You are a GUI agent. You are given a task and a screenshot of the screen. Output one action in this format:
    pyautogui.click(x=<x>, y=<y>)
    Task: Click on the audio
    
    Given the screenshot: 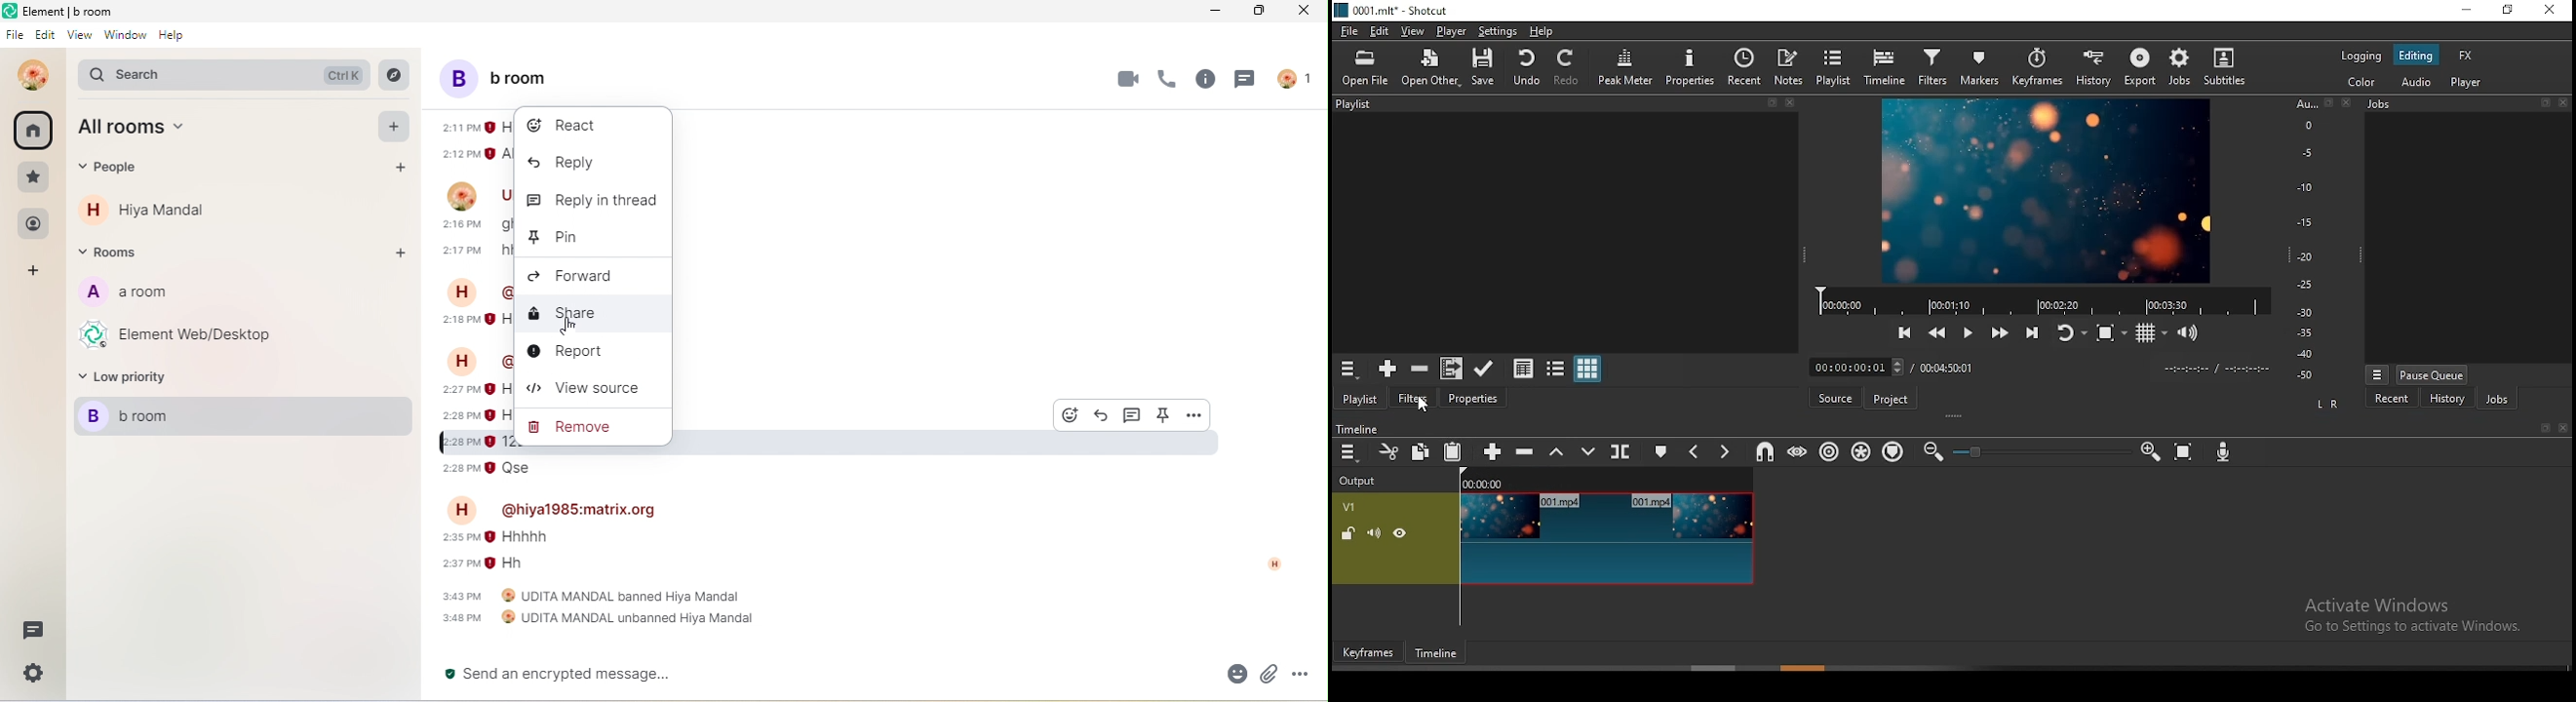 What is the action you would take?
    pyautogui.click(x=2412, y=80)
    